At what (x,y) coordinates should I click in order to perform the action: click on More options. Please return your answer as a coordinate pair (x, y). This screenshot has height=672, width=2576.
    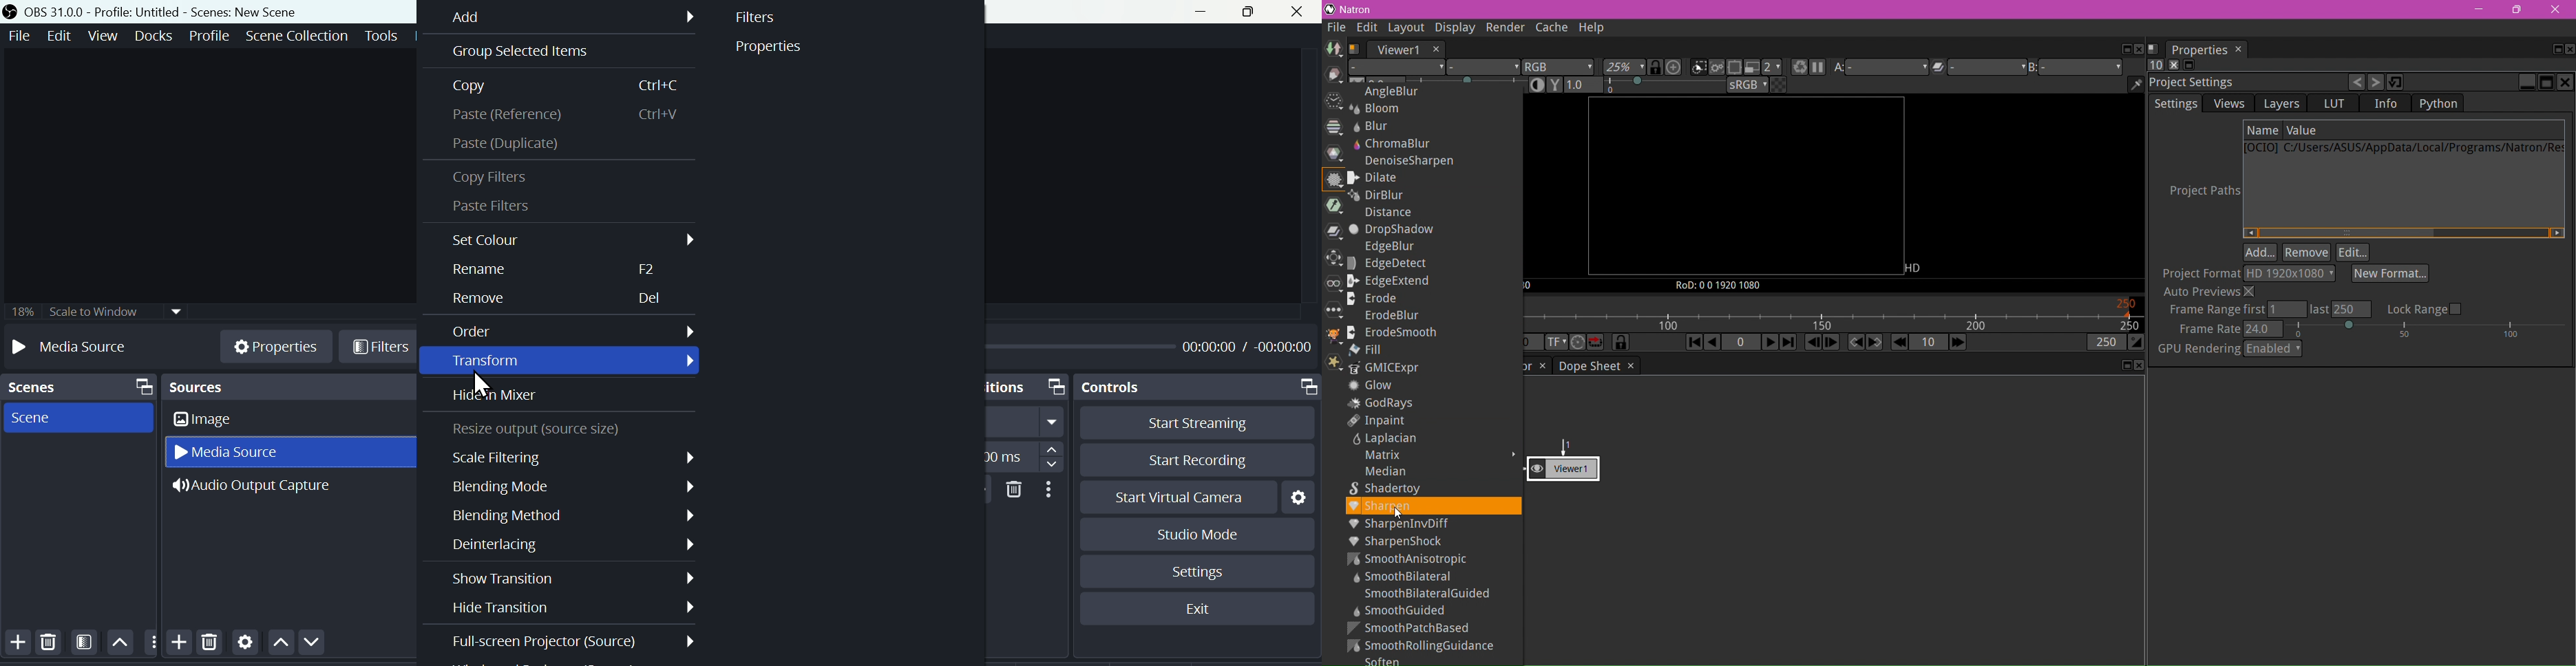
    Looking at the image, I should click on (1050, 489).